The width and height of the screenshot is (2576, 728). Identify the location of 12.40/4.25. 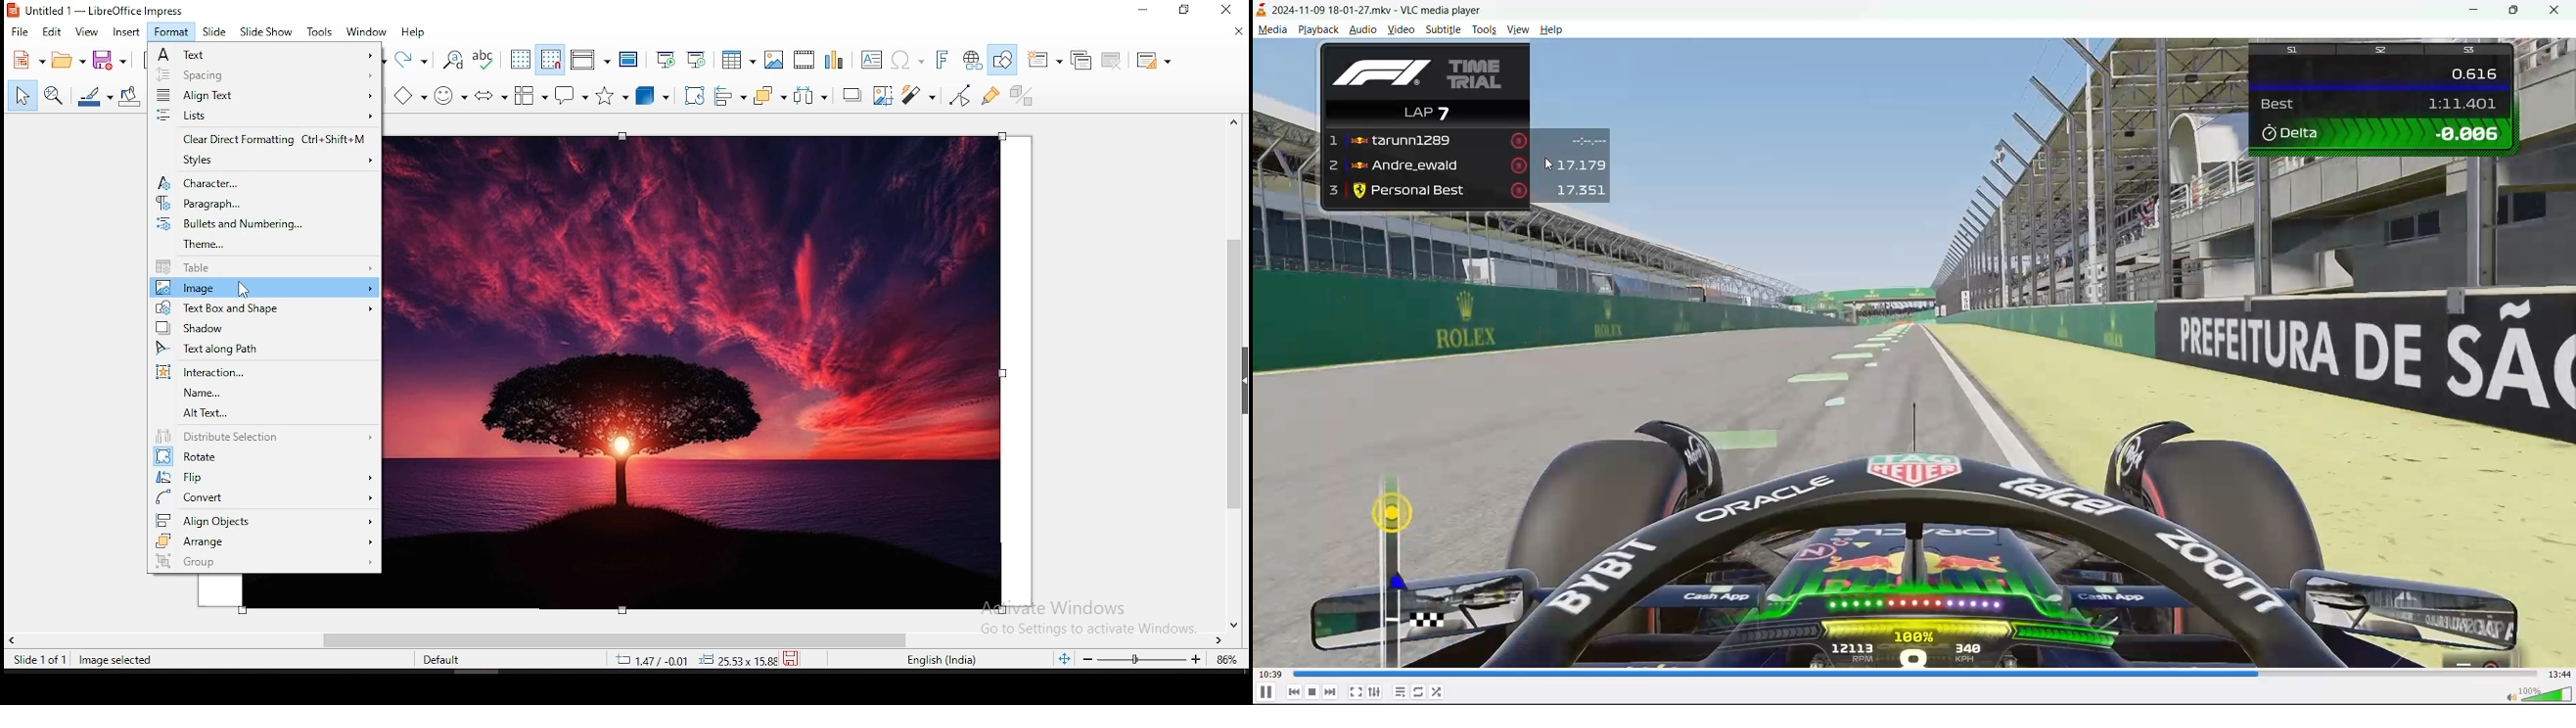
(655, 660).